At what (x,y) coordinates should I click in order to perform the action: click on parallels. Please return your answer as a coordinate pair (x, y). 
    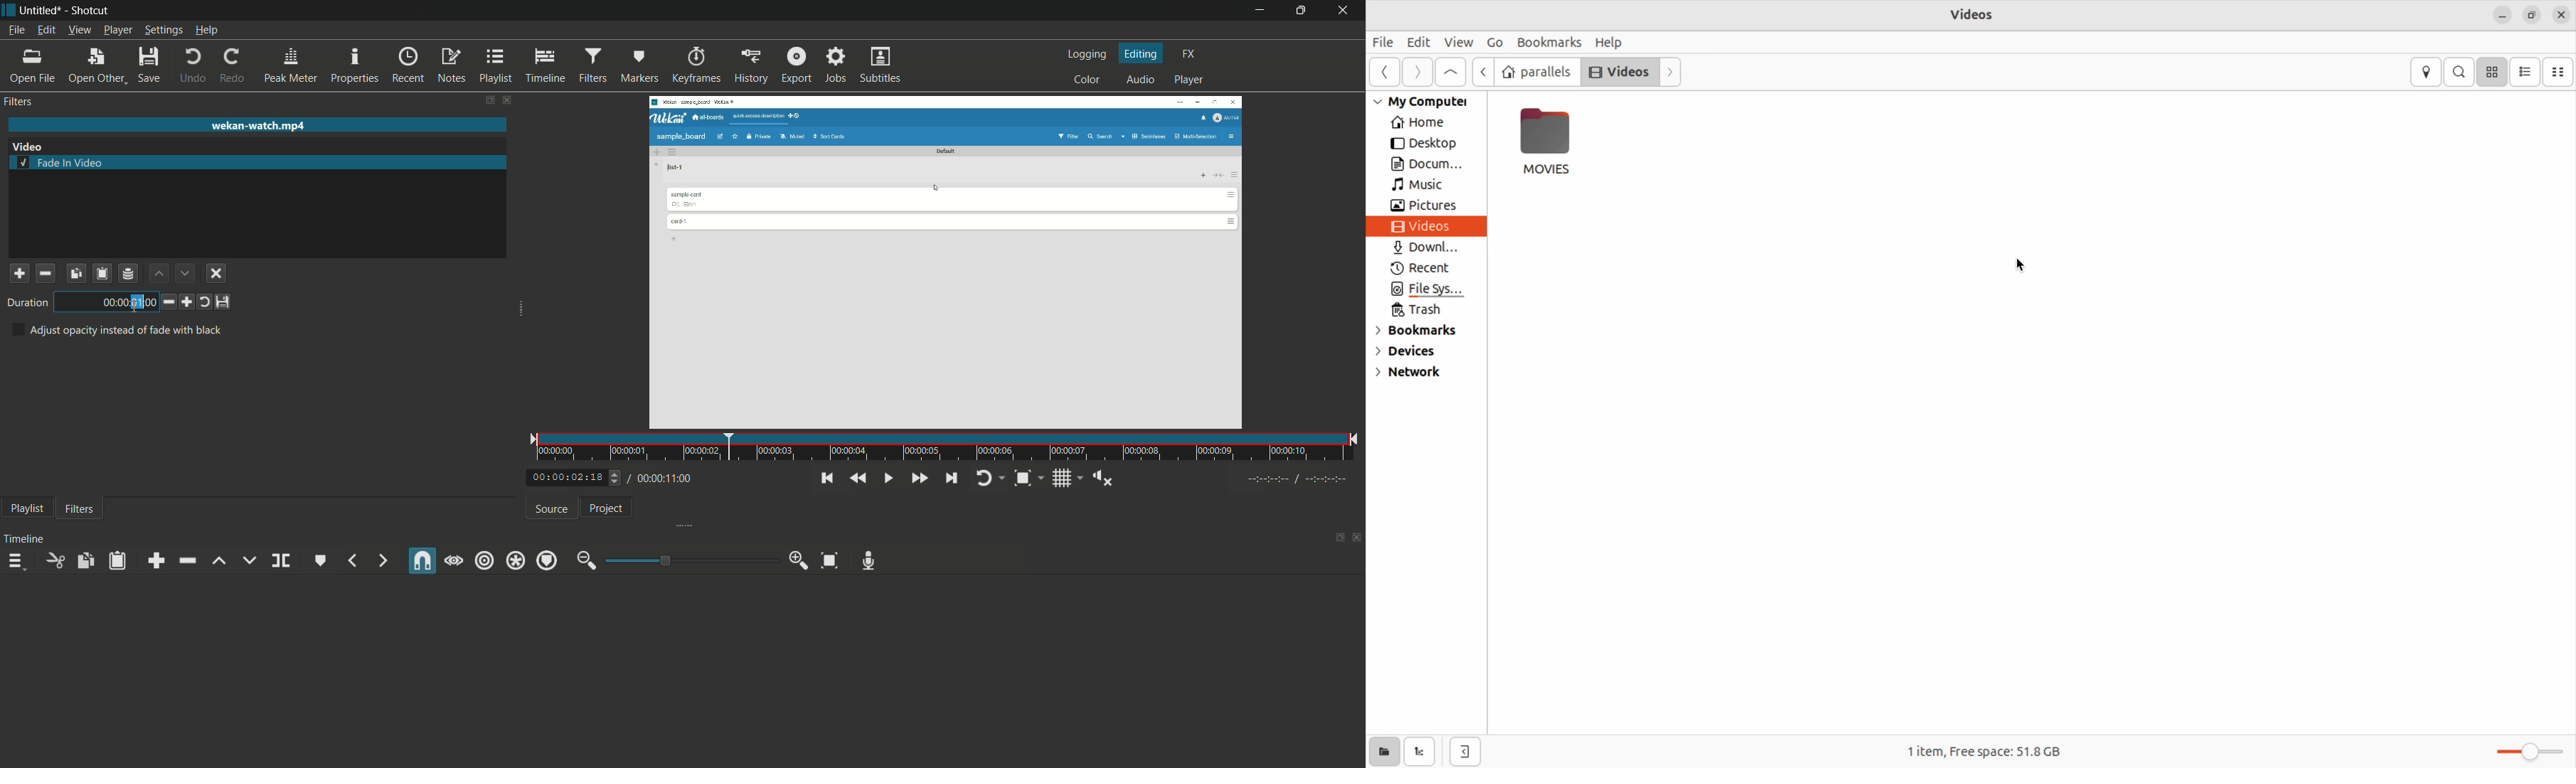
    Looking at the image, I should click on (1538, 70).